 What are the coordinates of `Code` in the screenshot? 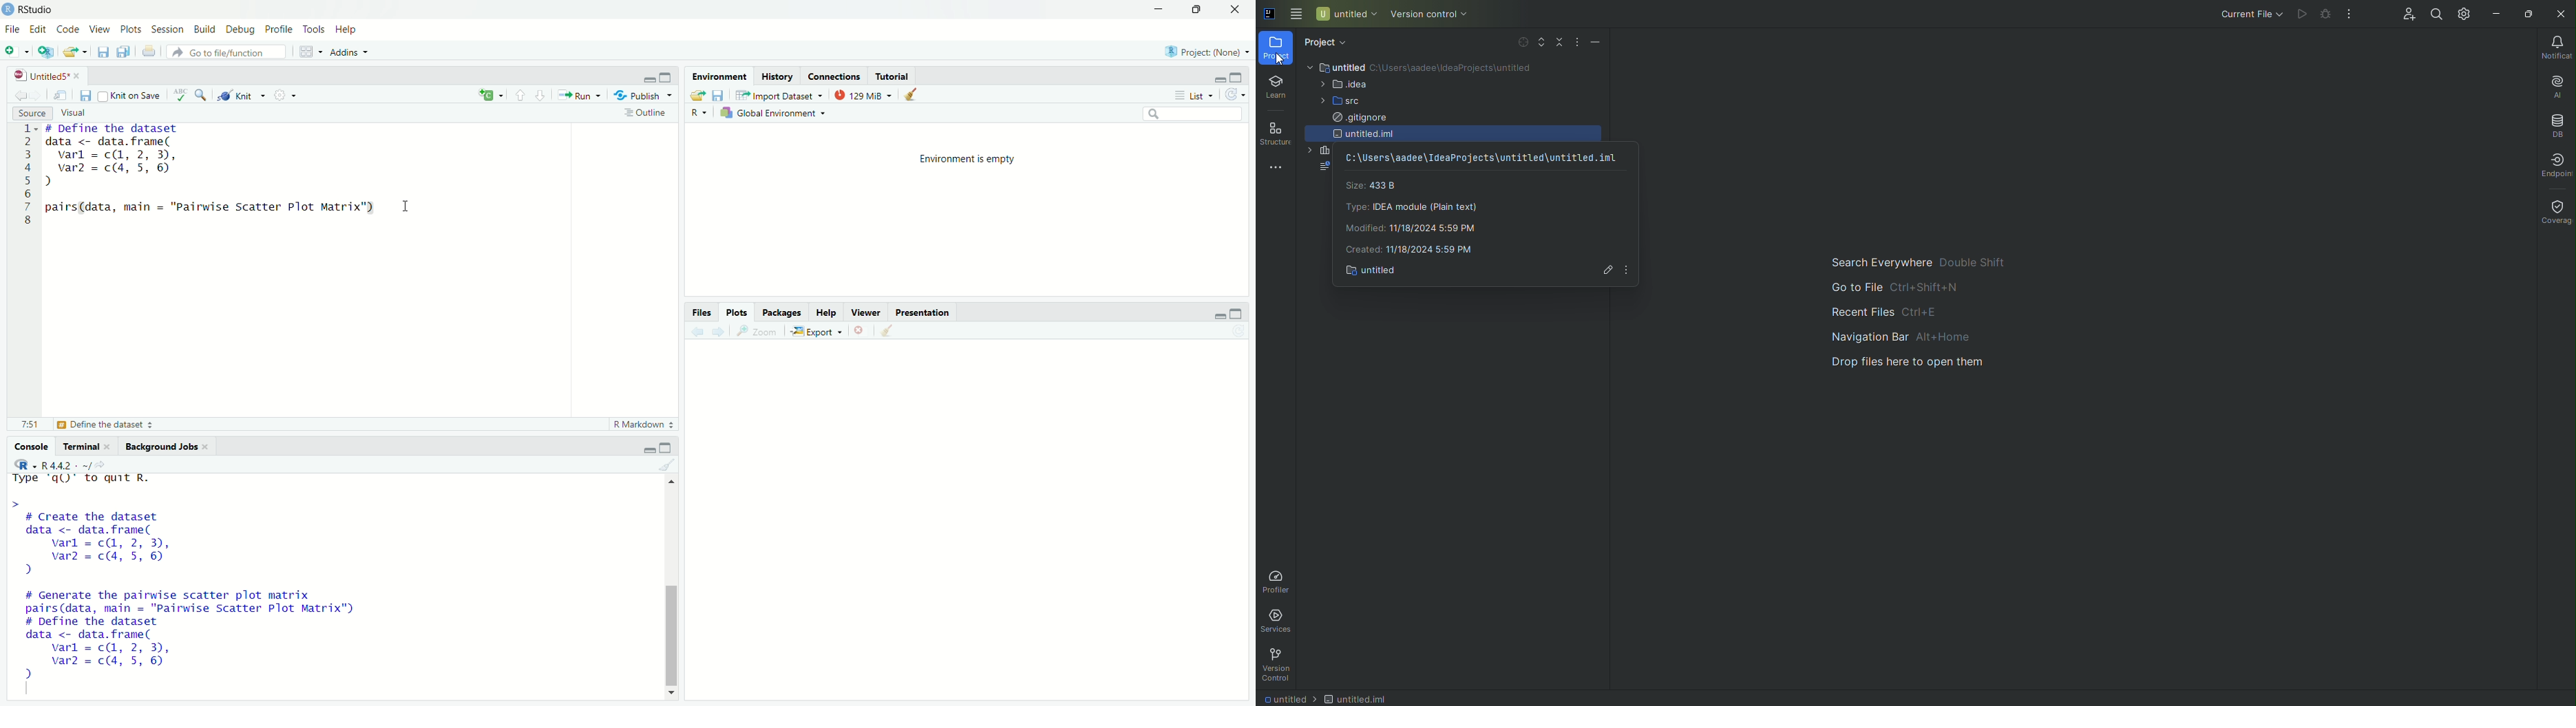 It's located at (68, 29).